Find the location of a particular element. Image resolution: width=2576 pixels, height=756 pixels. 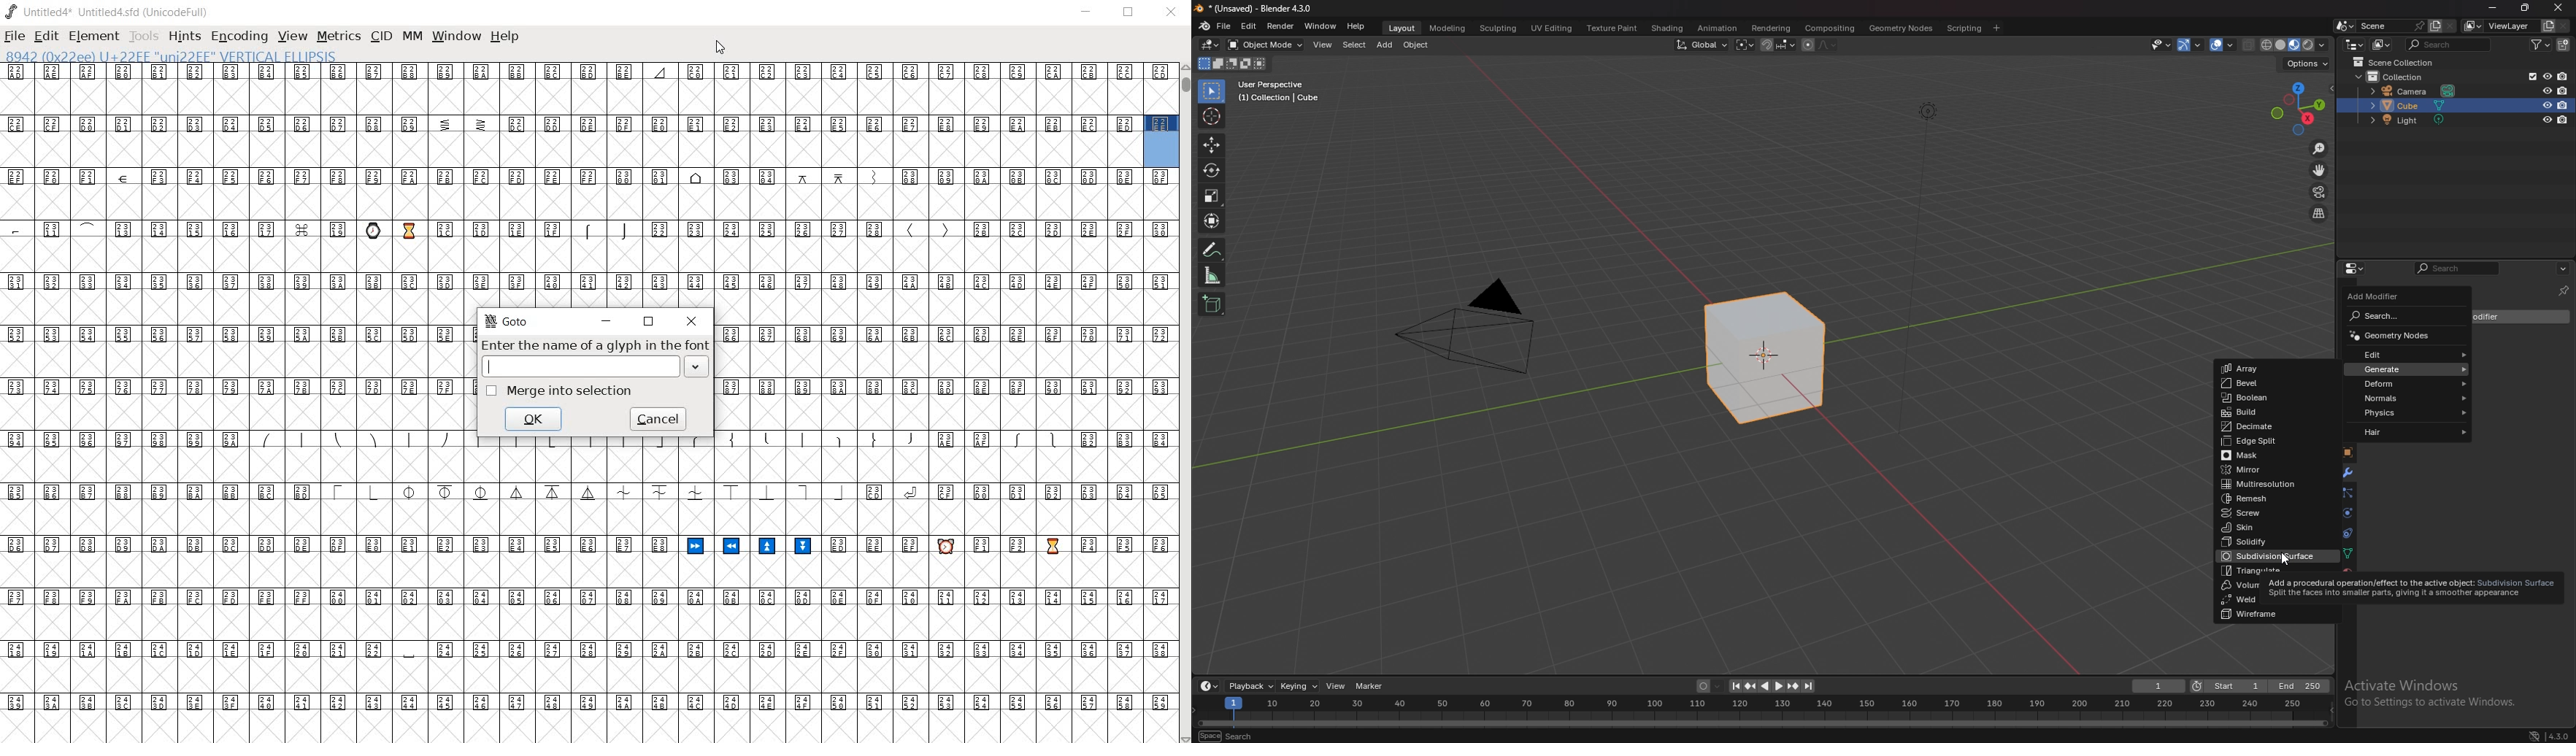

info is located at coordinates (1281, 91).